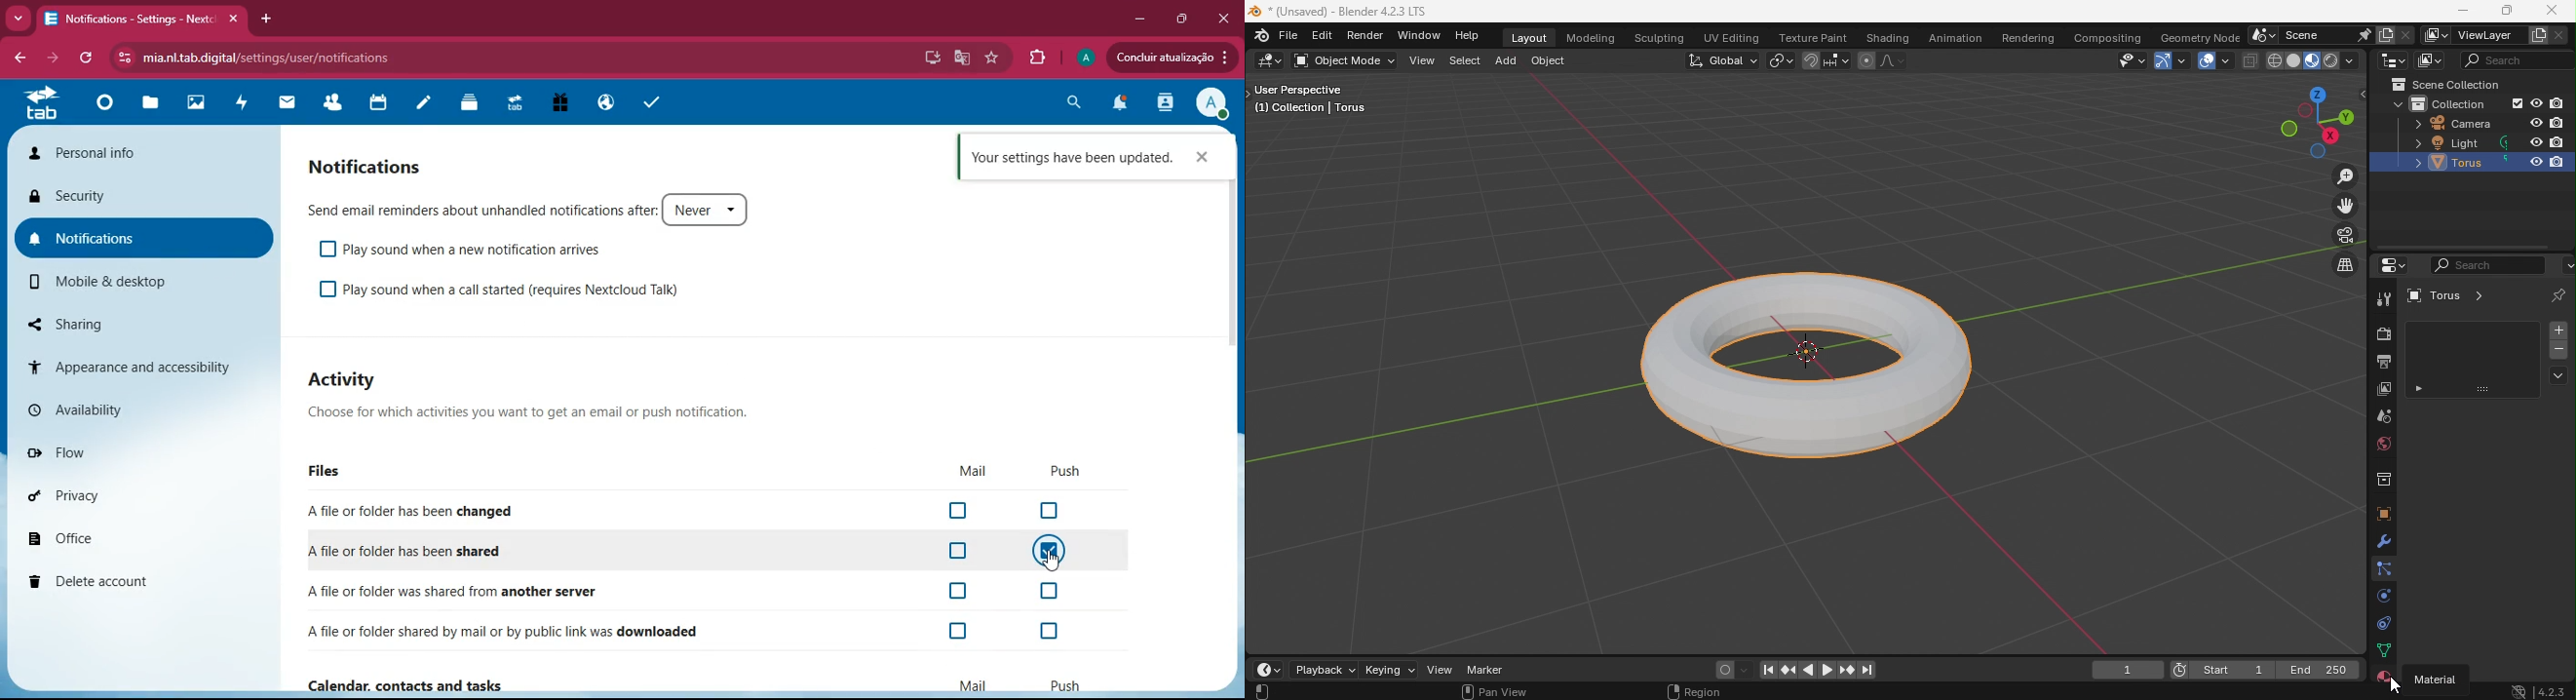 Image resolution: width=2576 pixels, height=700 pixels. What do you see at coordinates (2262, 35) in the screenshot?
I see `Browse scene to be linked` at bounding box center [2262, 35].